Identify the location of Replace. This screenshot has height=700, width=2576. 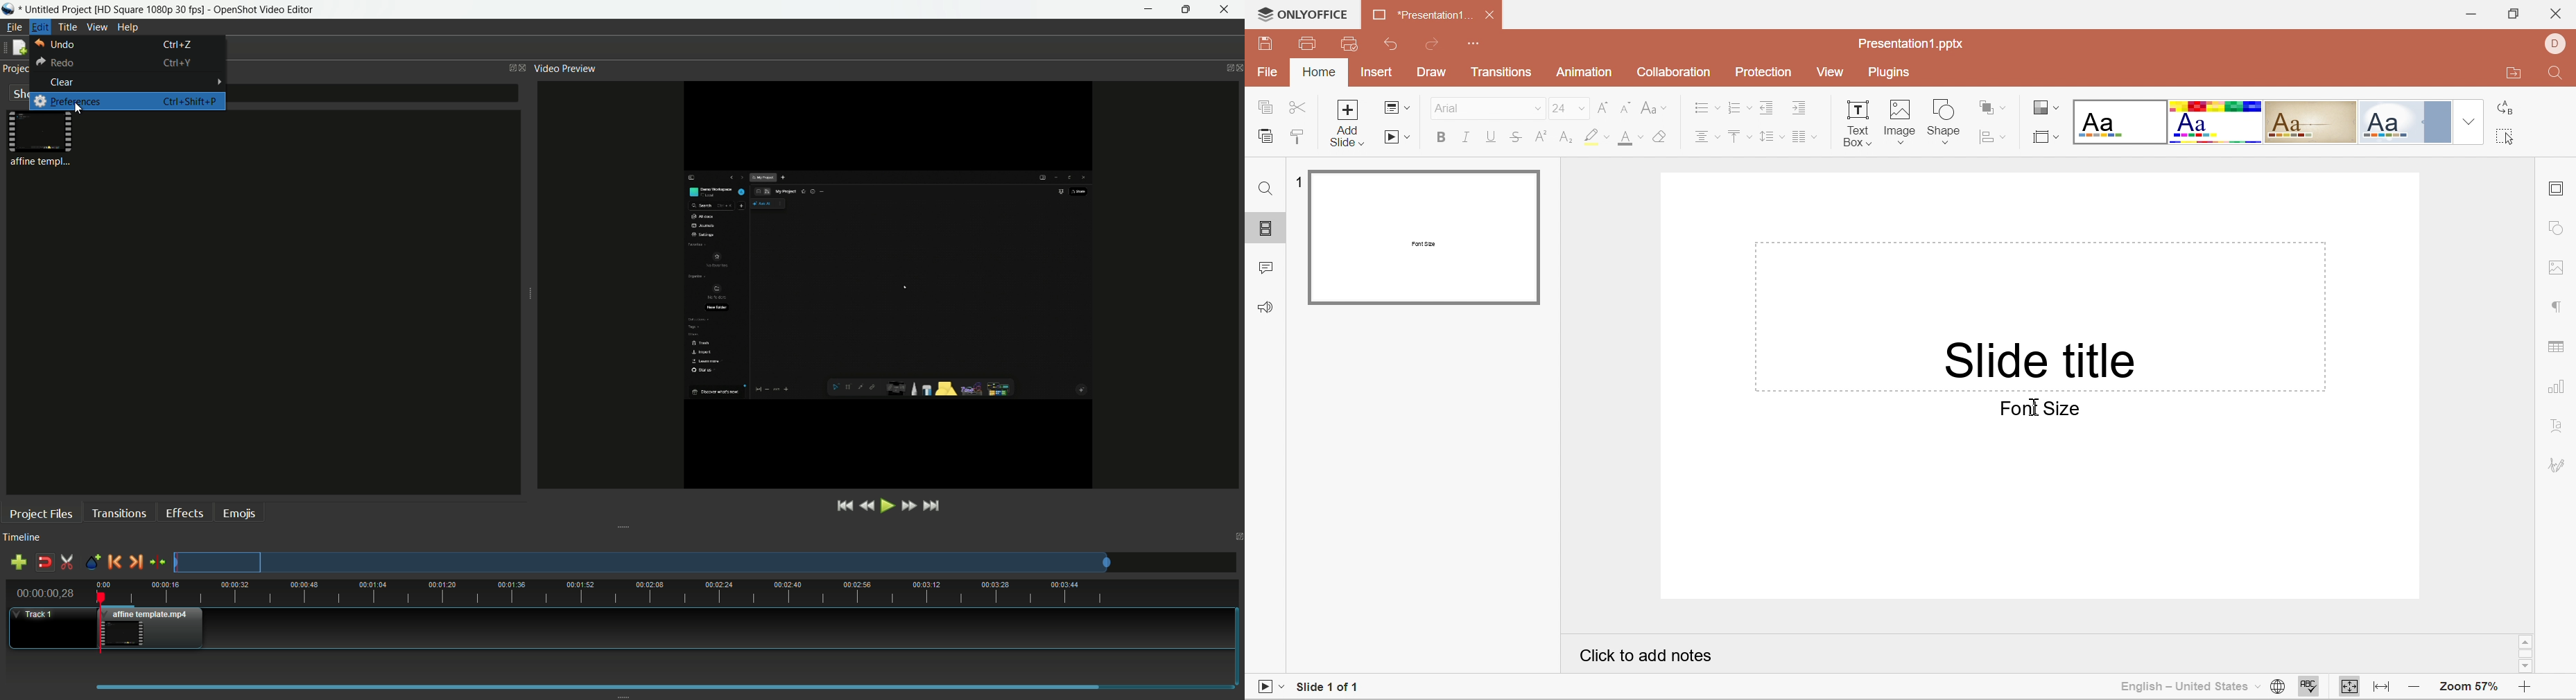
(2507, 109).